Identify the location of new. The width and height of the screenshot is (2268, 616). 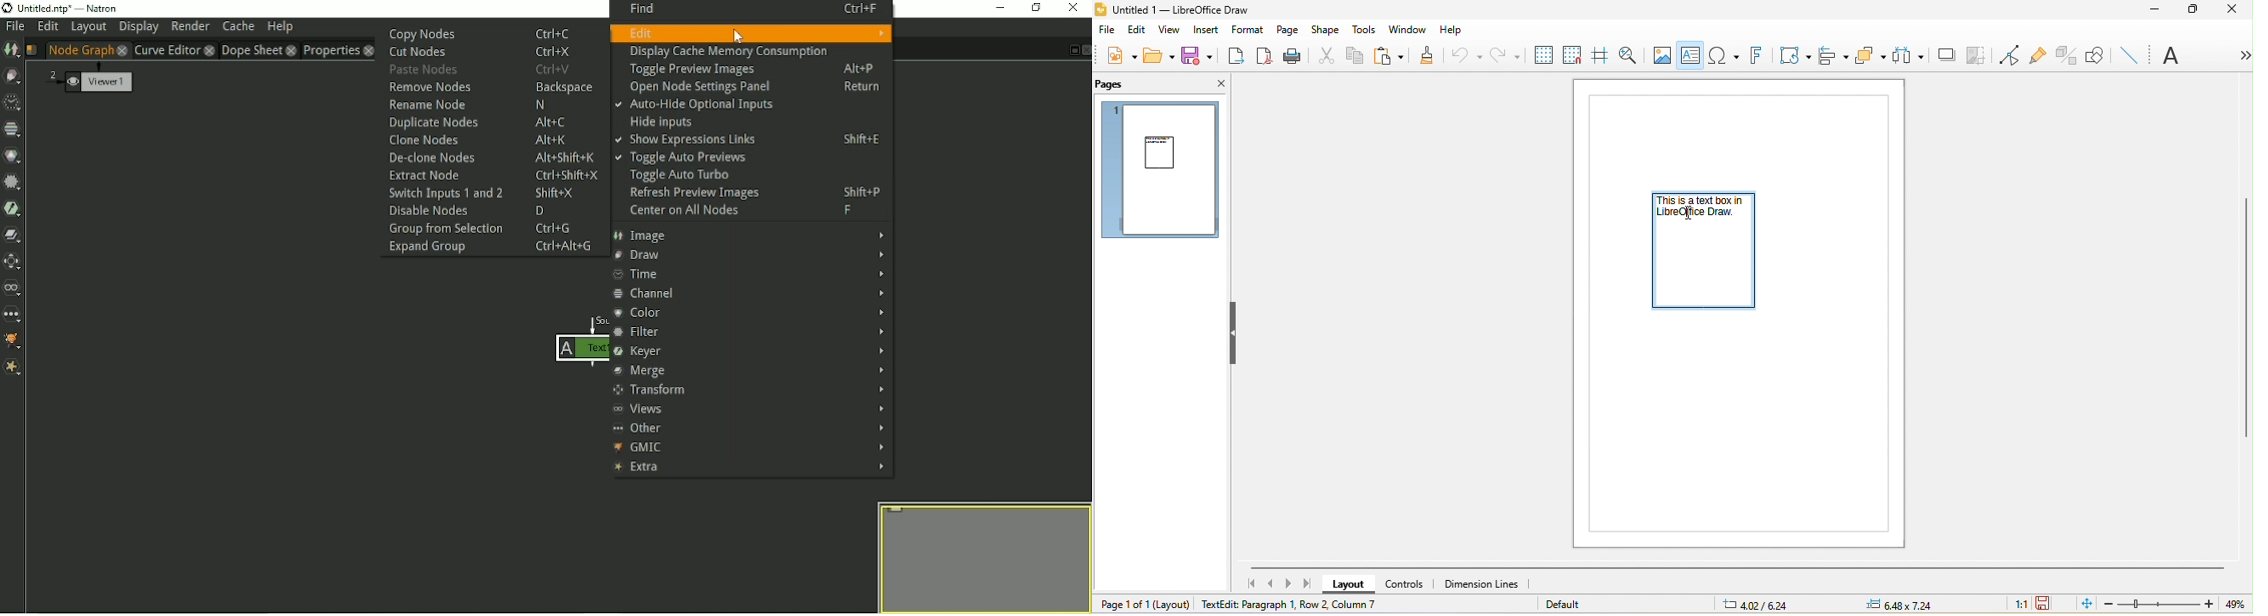
(1117, 55).